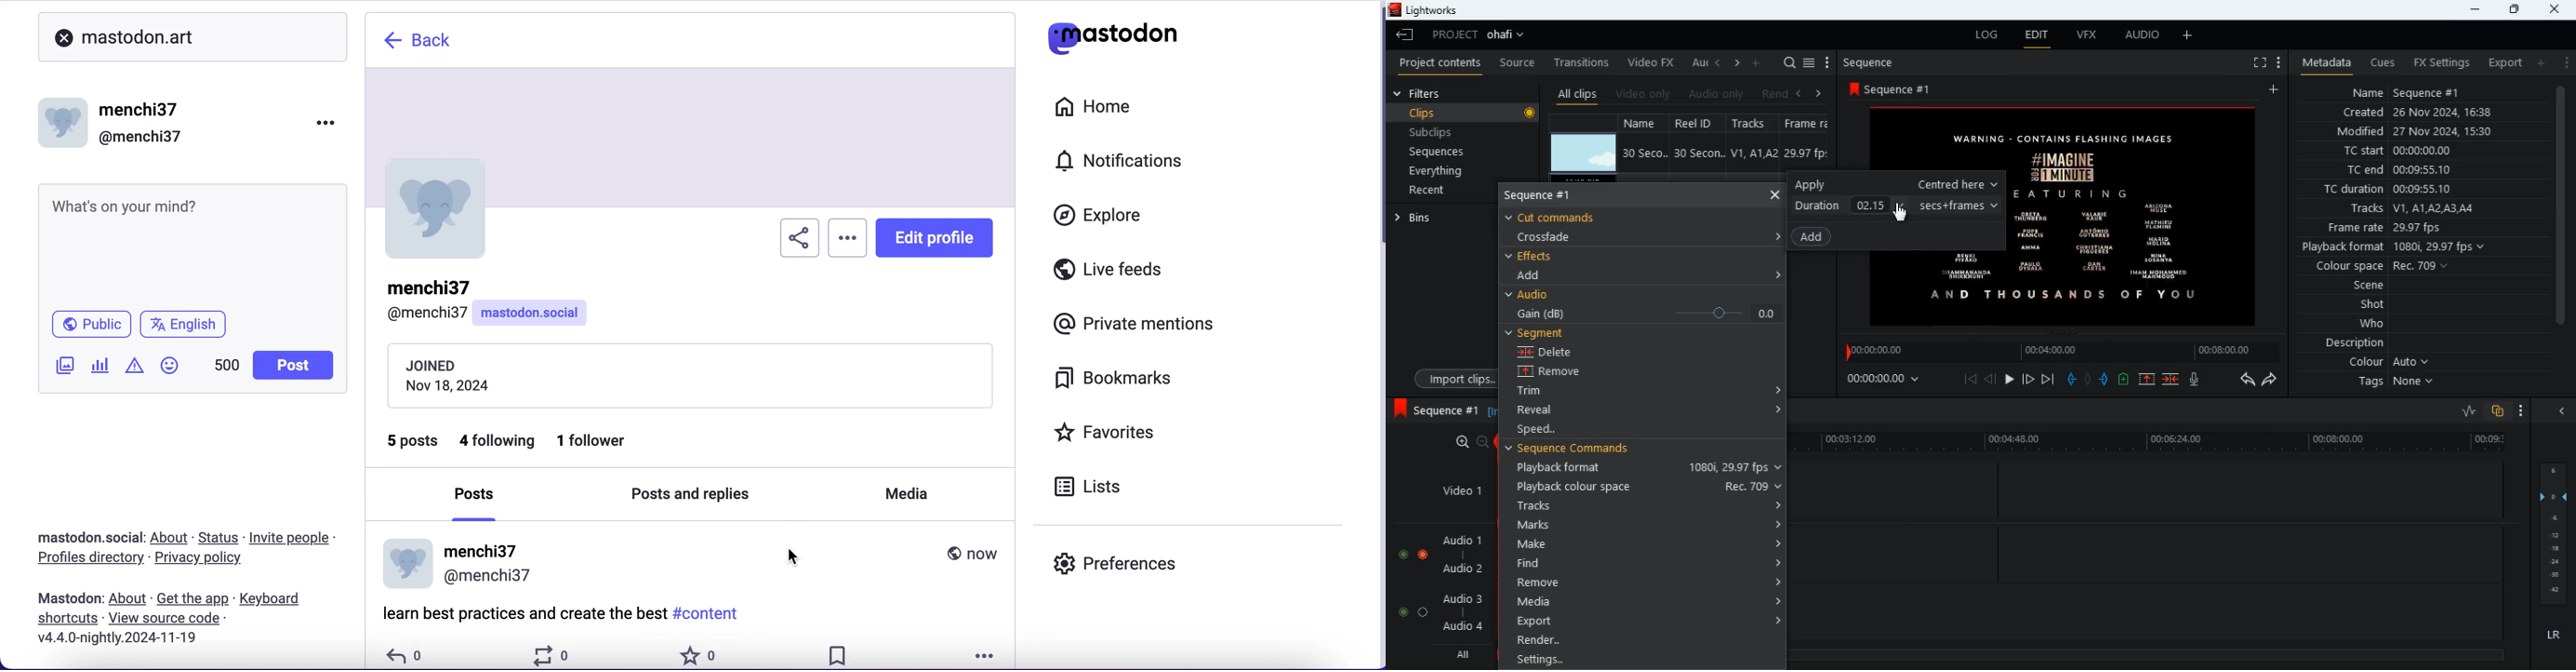 This screenshot has width=2576, height=672. Describe the element at coordinates (697, 653) in the screenshot. I see `favorite` at that location.